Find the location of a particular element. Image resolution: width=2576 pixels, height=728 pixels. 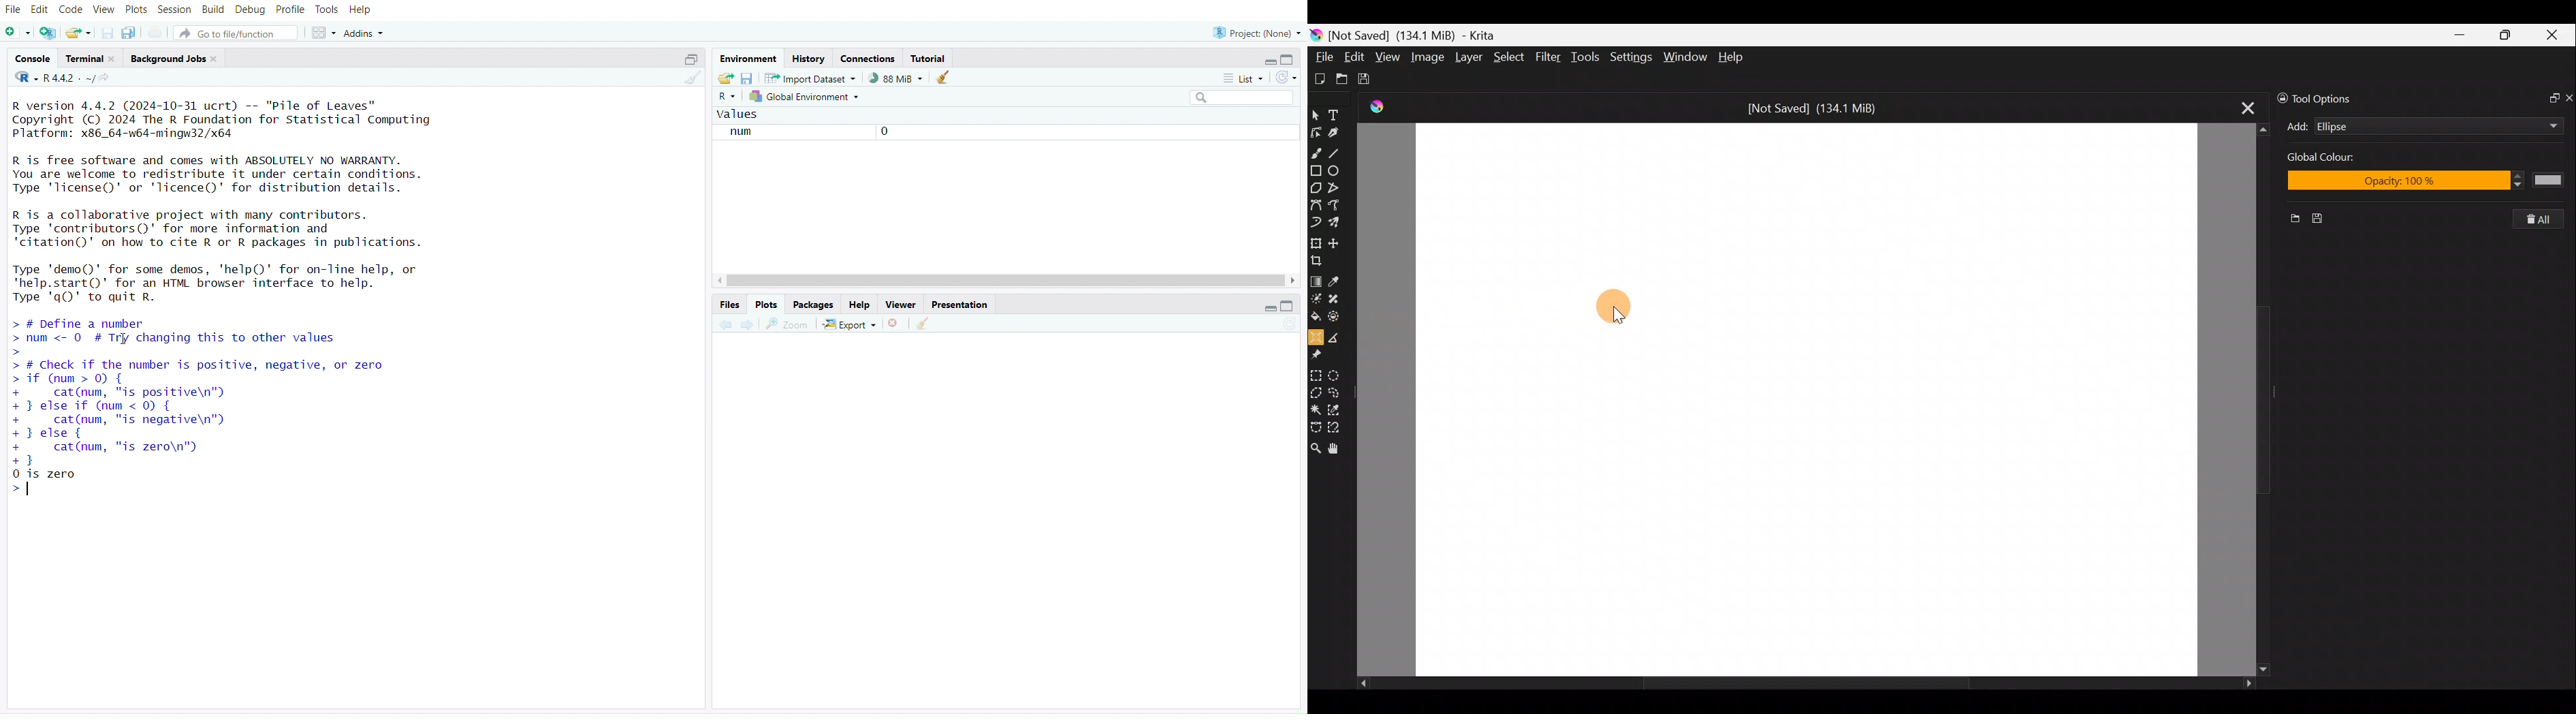

[Not Saved] (134.1 MiB) - Krita is located at coordinates (1422, 36).